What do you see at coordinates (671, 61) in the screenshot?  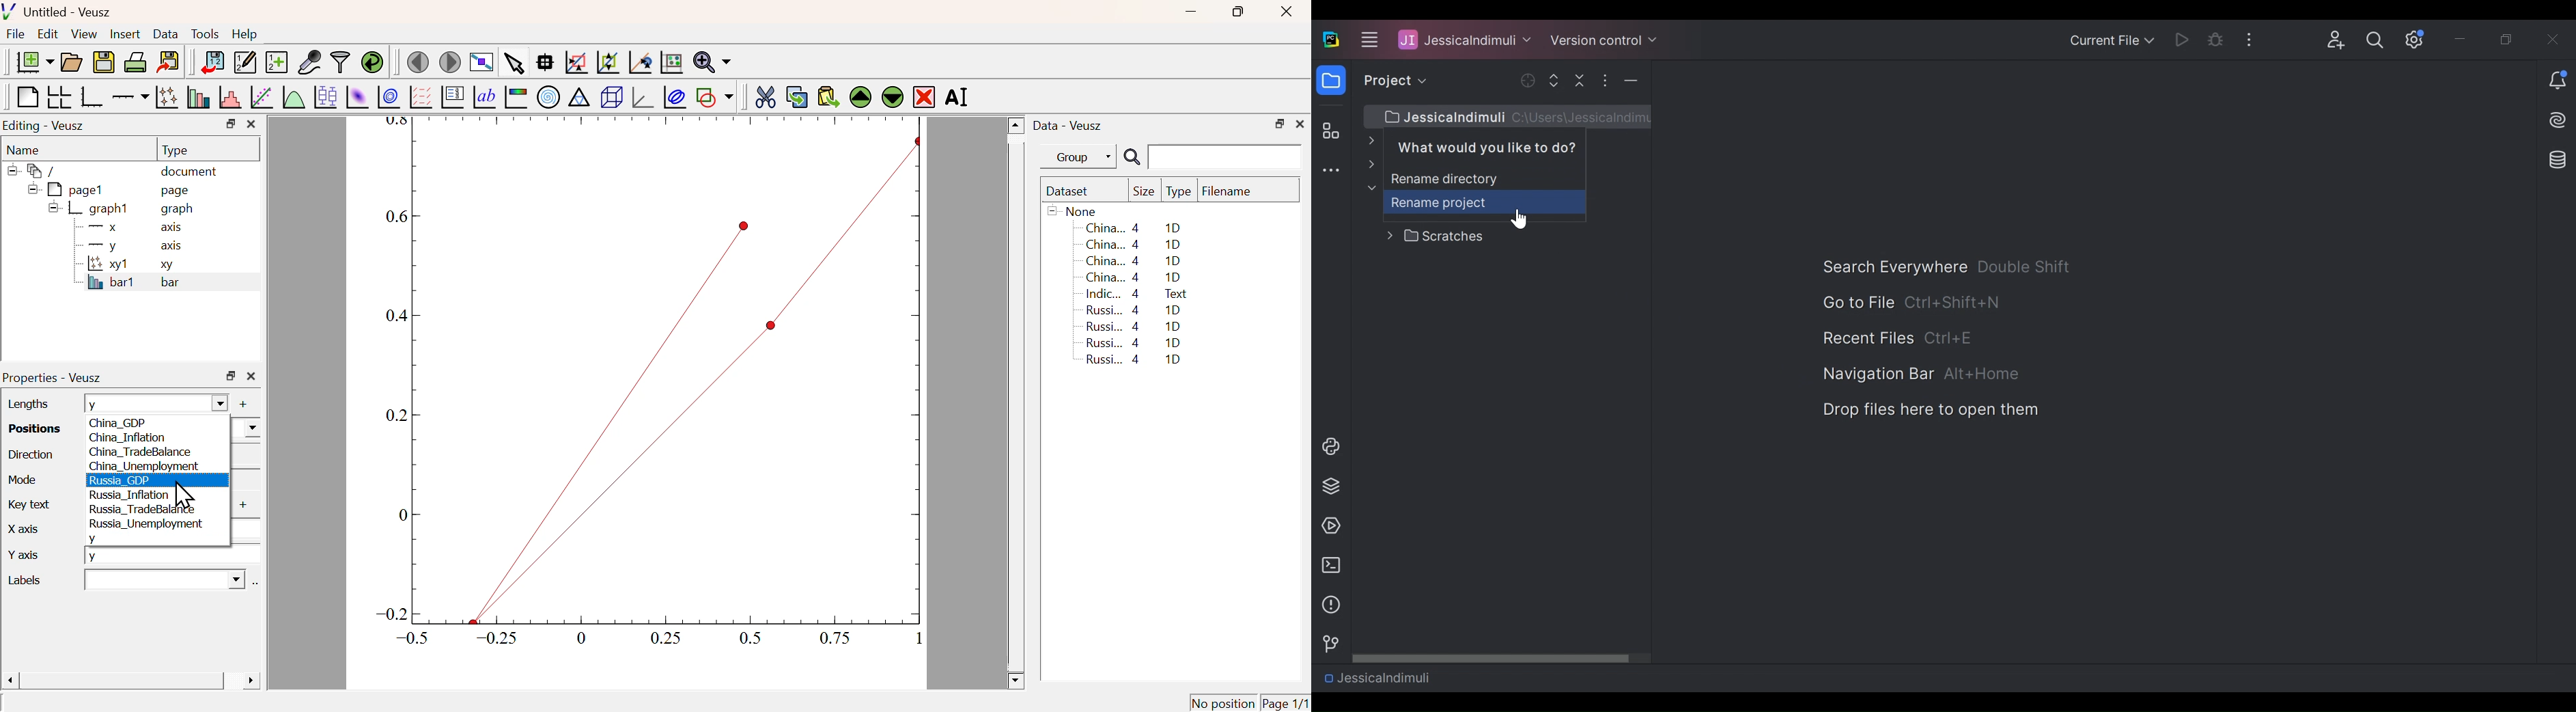 I see `Click to Reset Graph axis` at bounding box center [671, 61].